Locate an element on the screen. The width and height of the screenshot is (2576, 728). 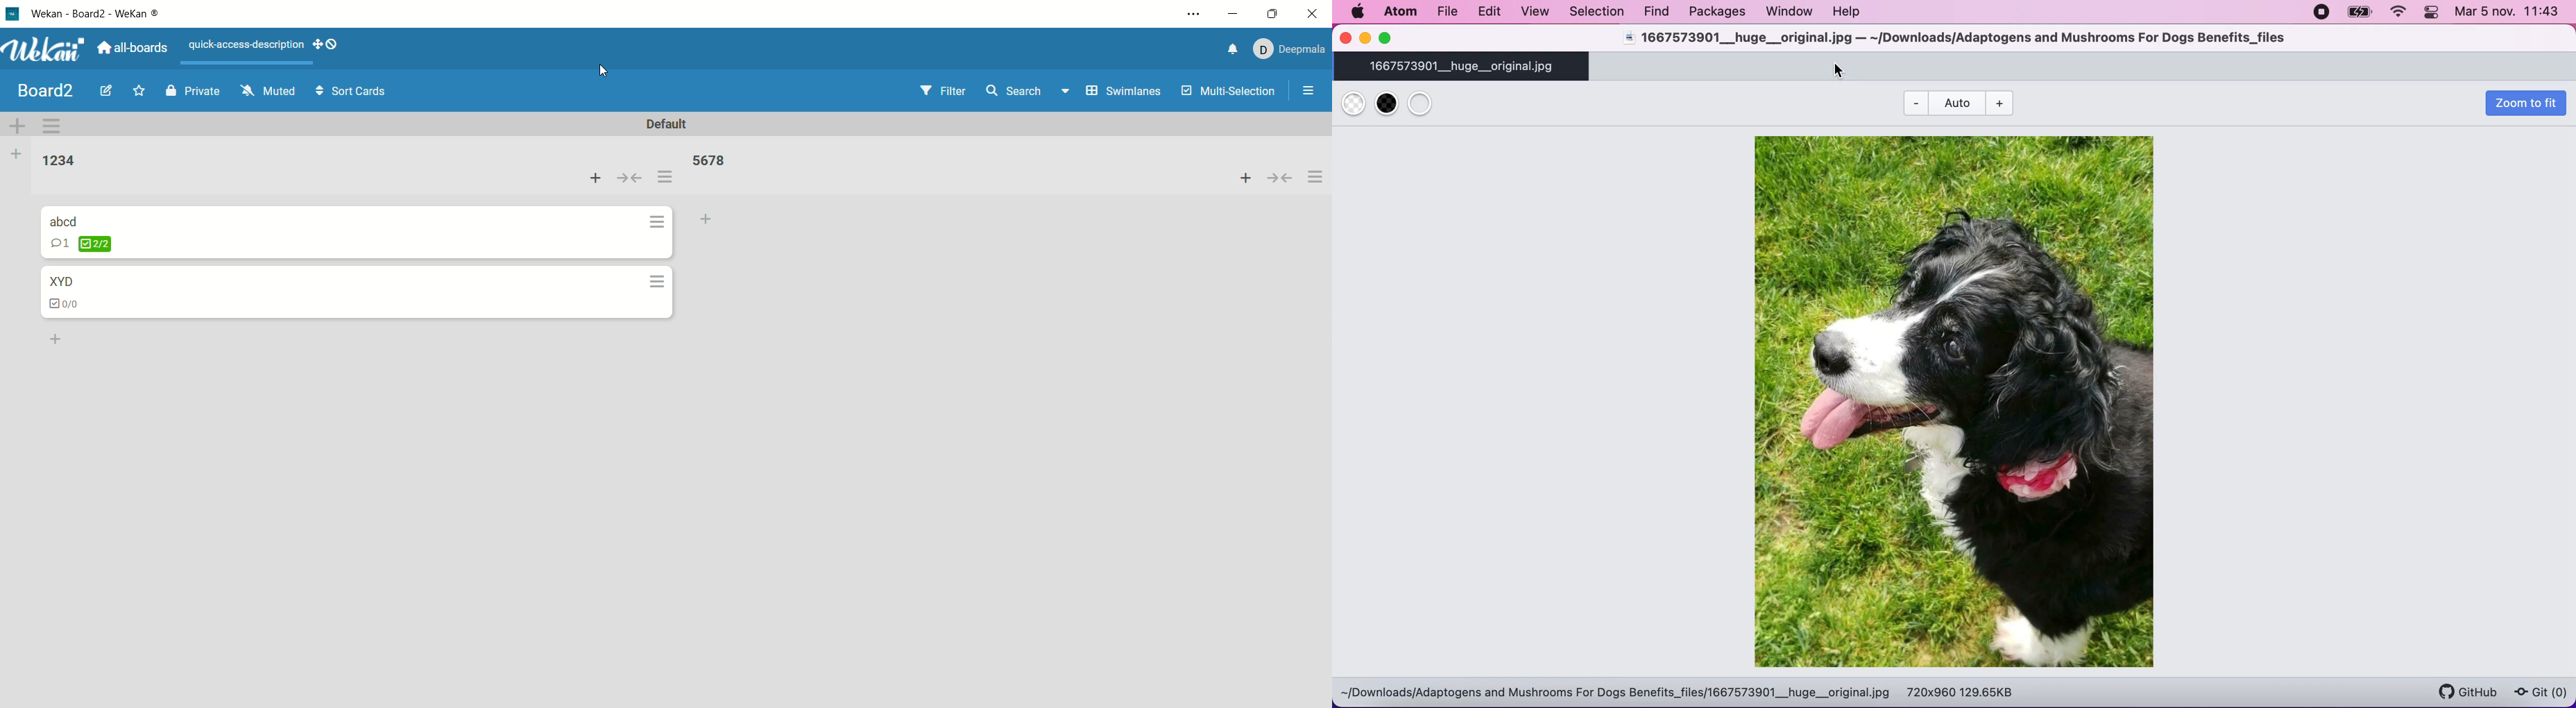
minimize is located at coordinates (1234, 16).